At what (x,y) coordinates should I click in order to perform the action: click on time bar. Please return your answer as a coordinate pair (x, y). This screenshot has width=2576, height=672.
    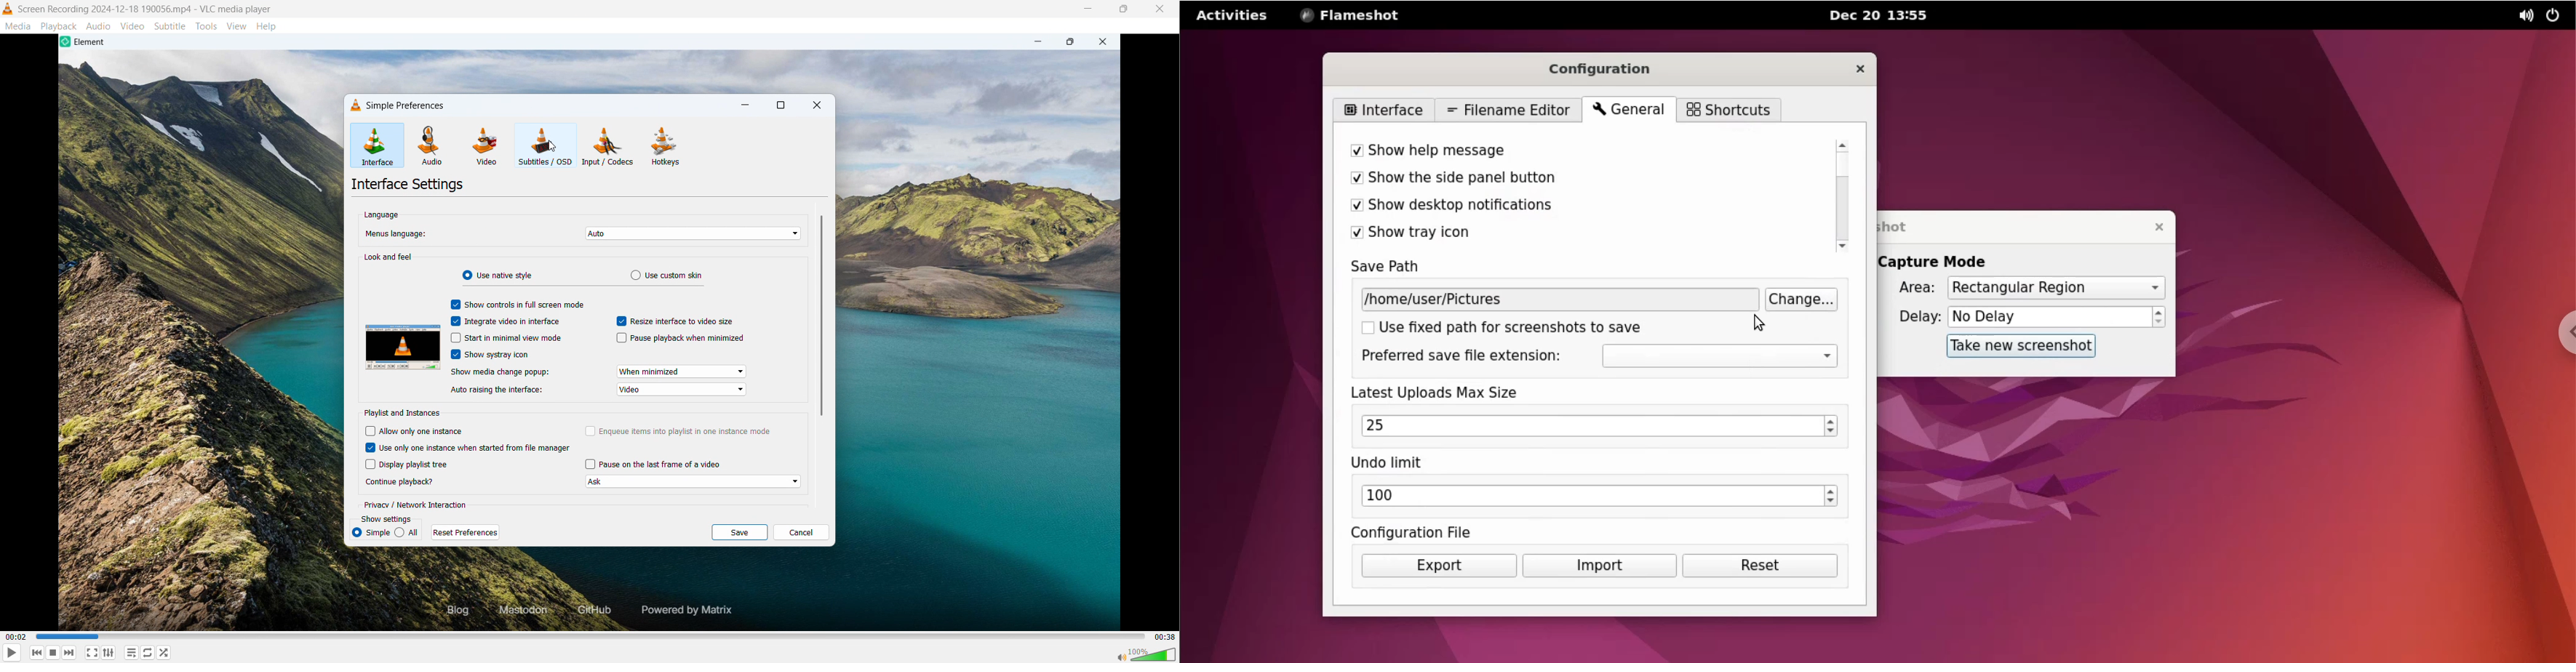
    Looking at the image, I should click on (592, 637).